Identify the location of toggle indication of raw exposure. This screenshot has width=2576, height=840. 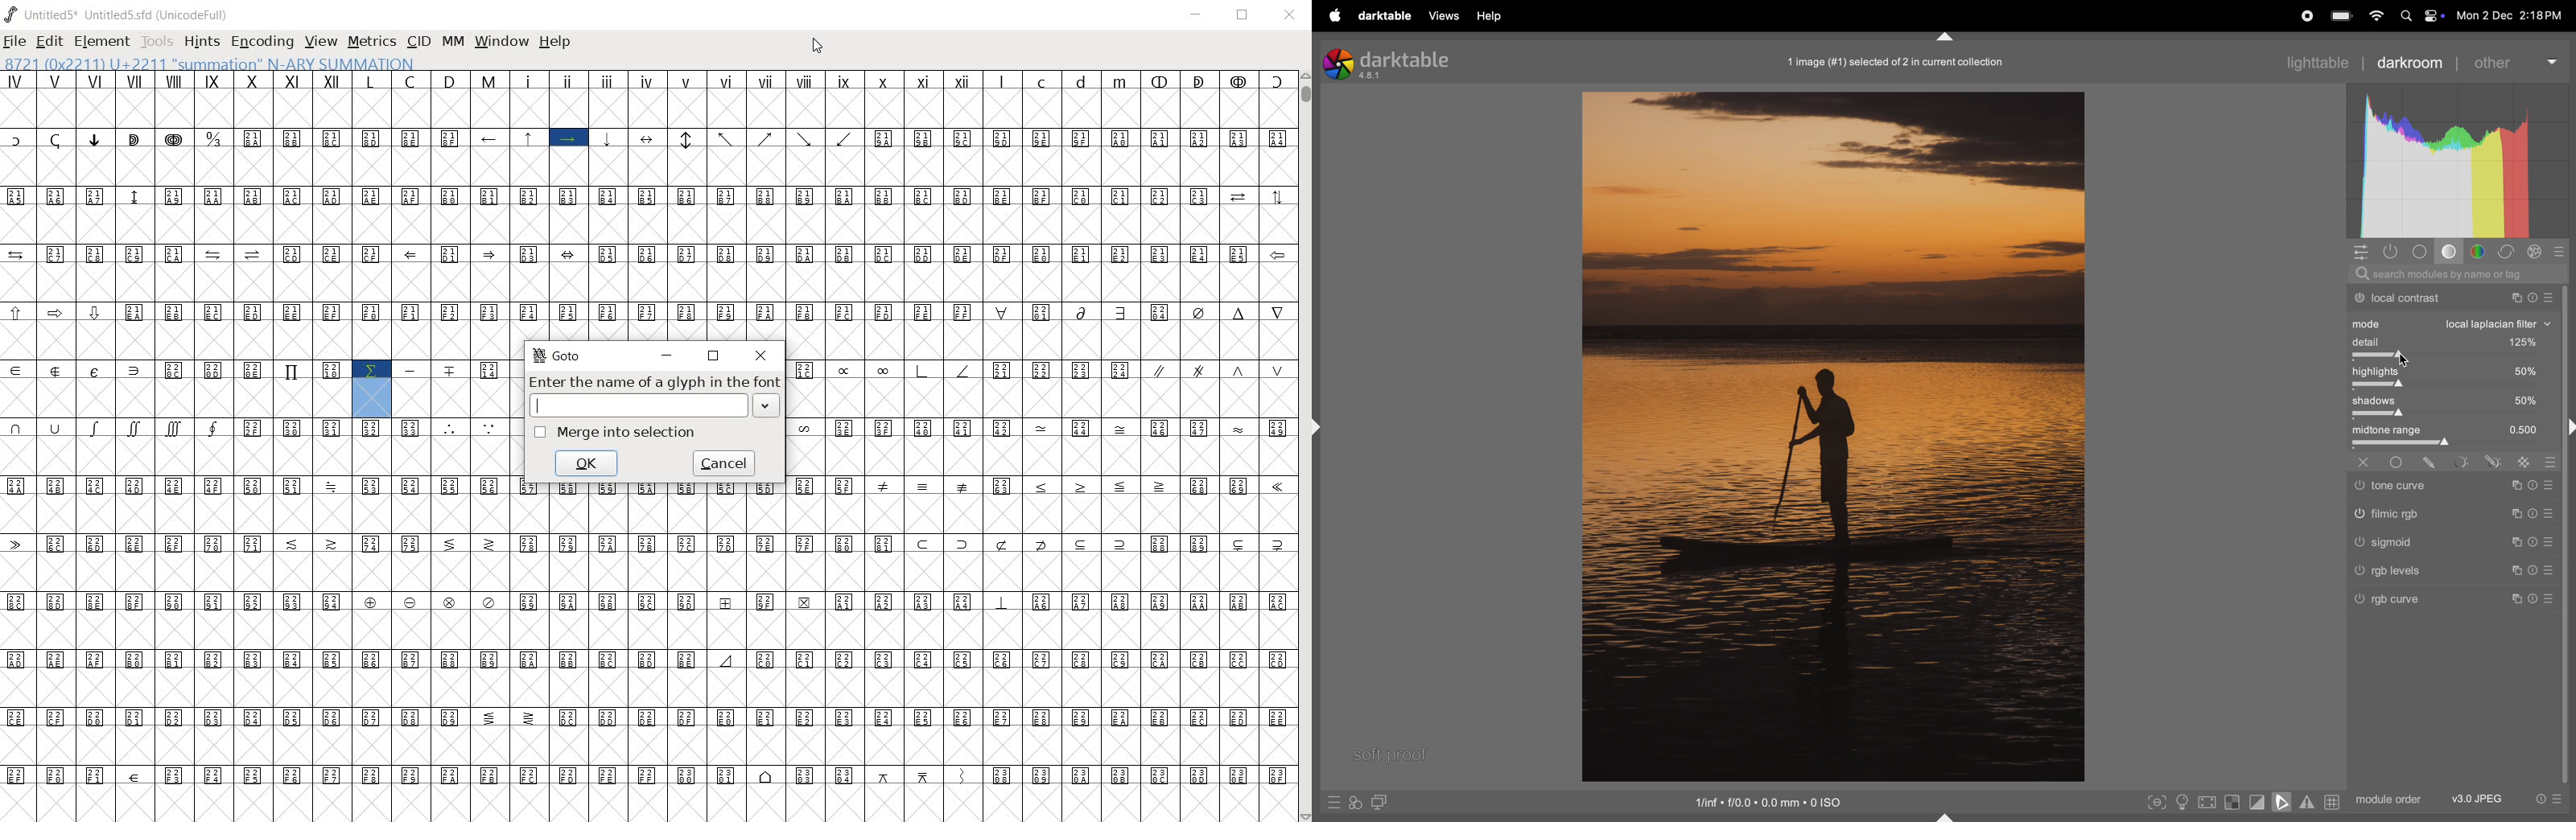
(2234, 802).